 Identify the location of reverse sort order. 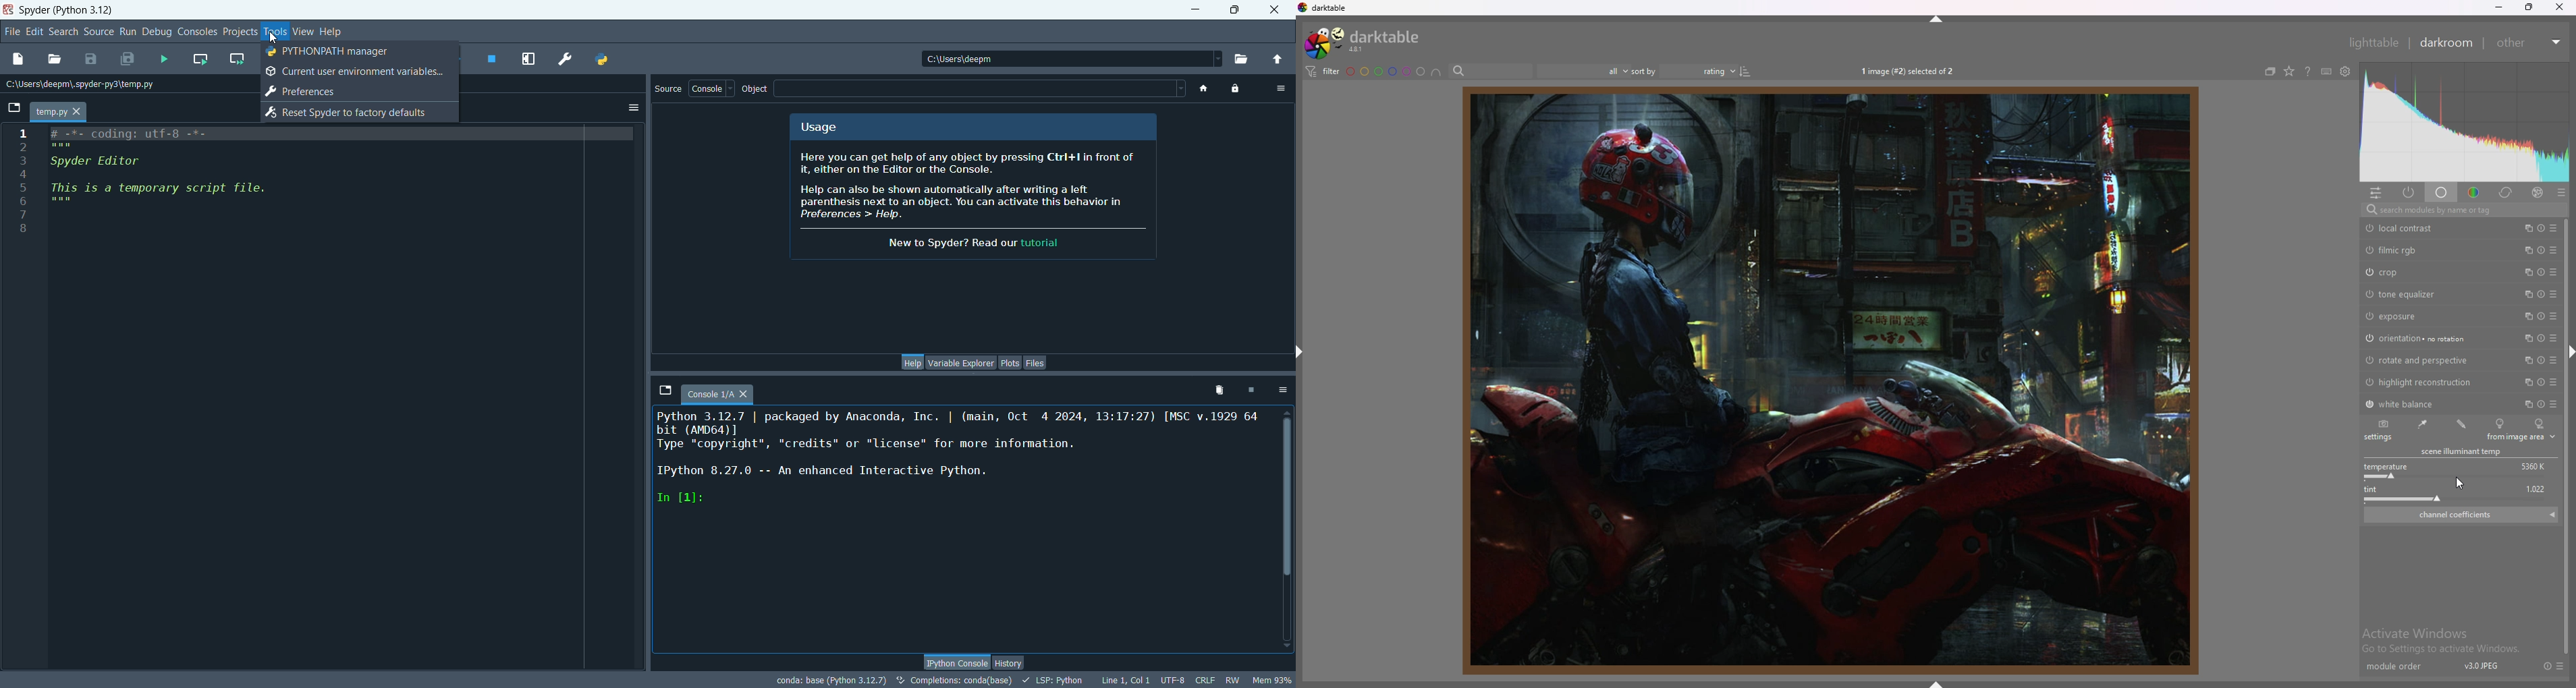
(1747, 71).